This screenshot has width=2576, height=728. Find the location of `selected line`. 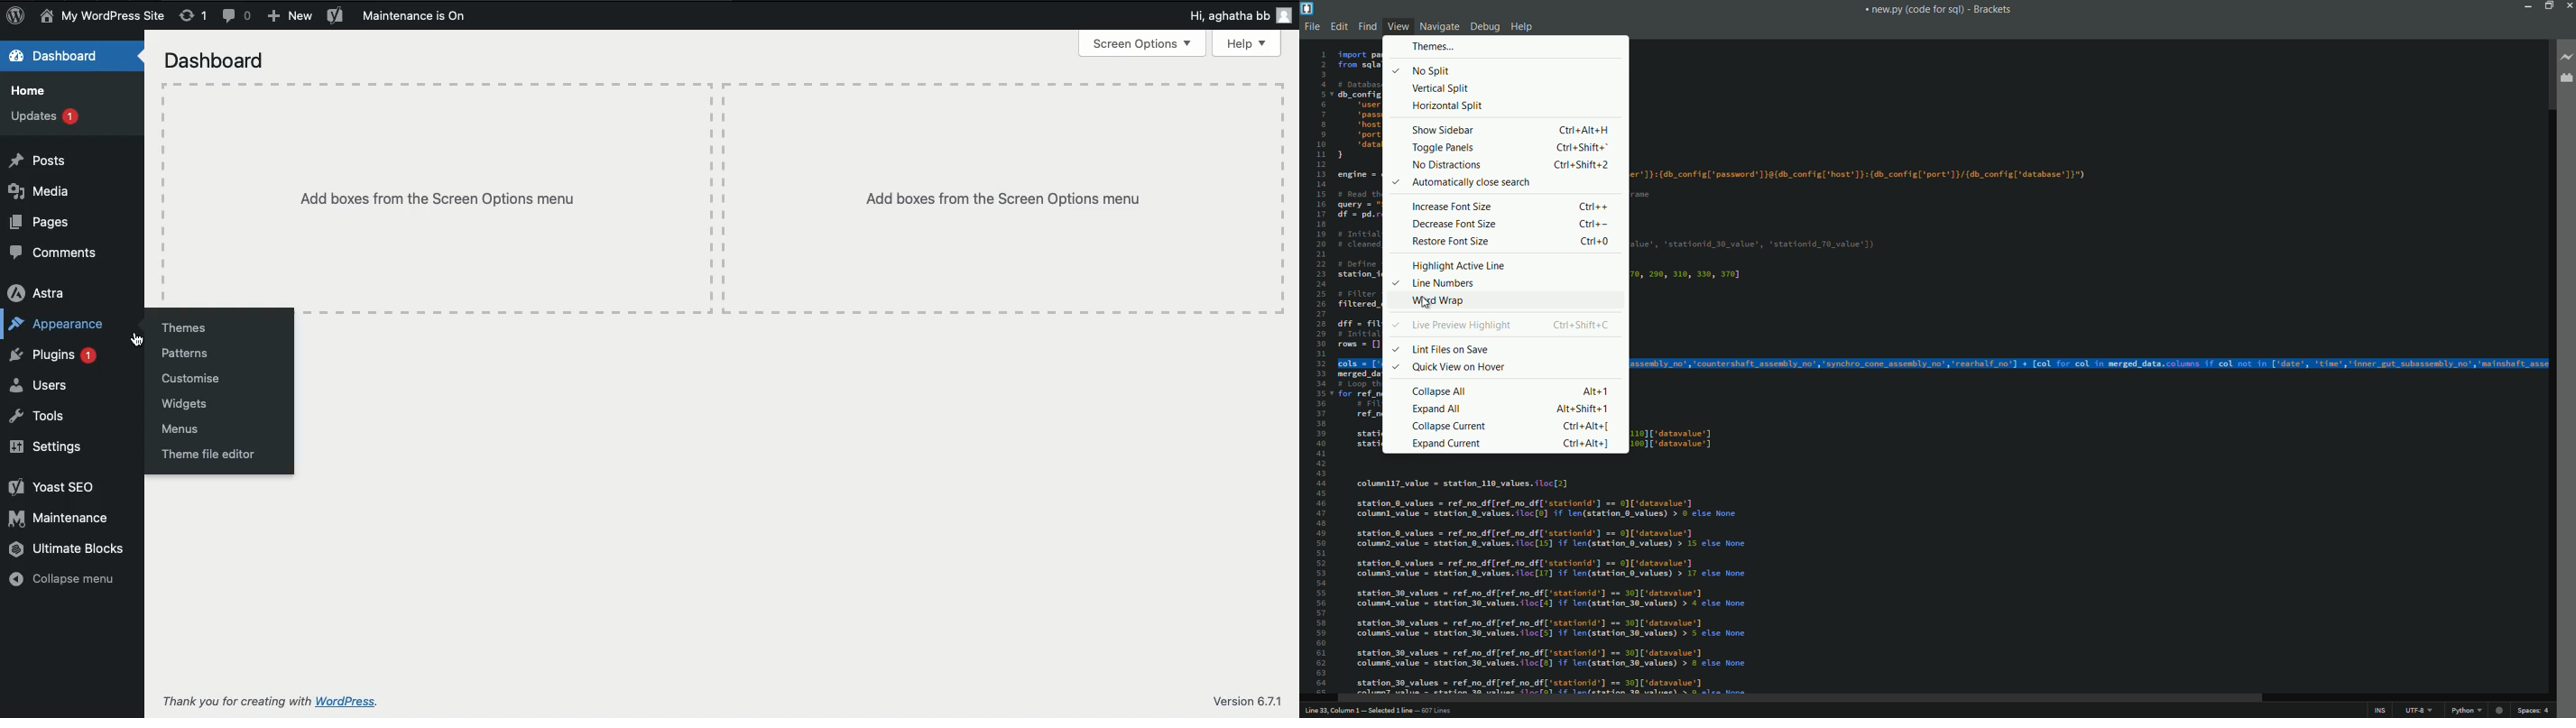

selected line is located at coordinates (2094, 363).